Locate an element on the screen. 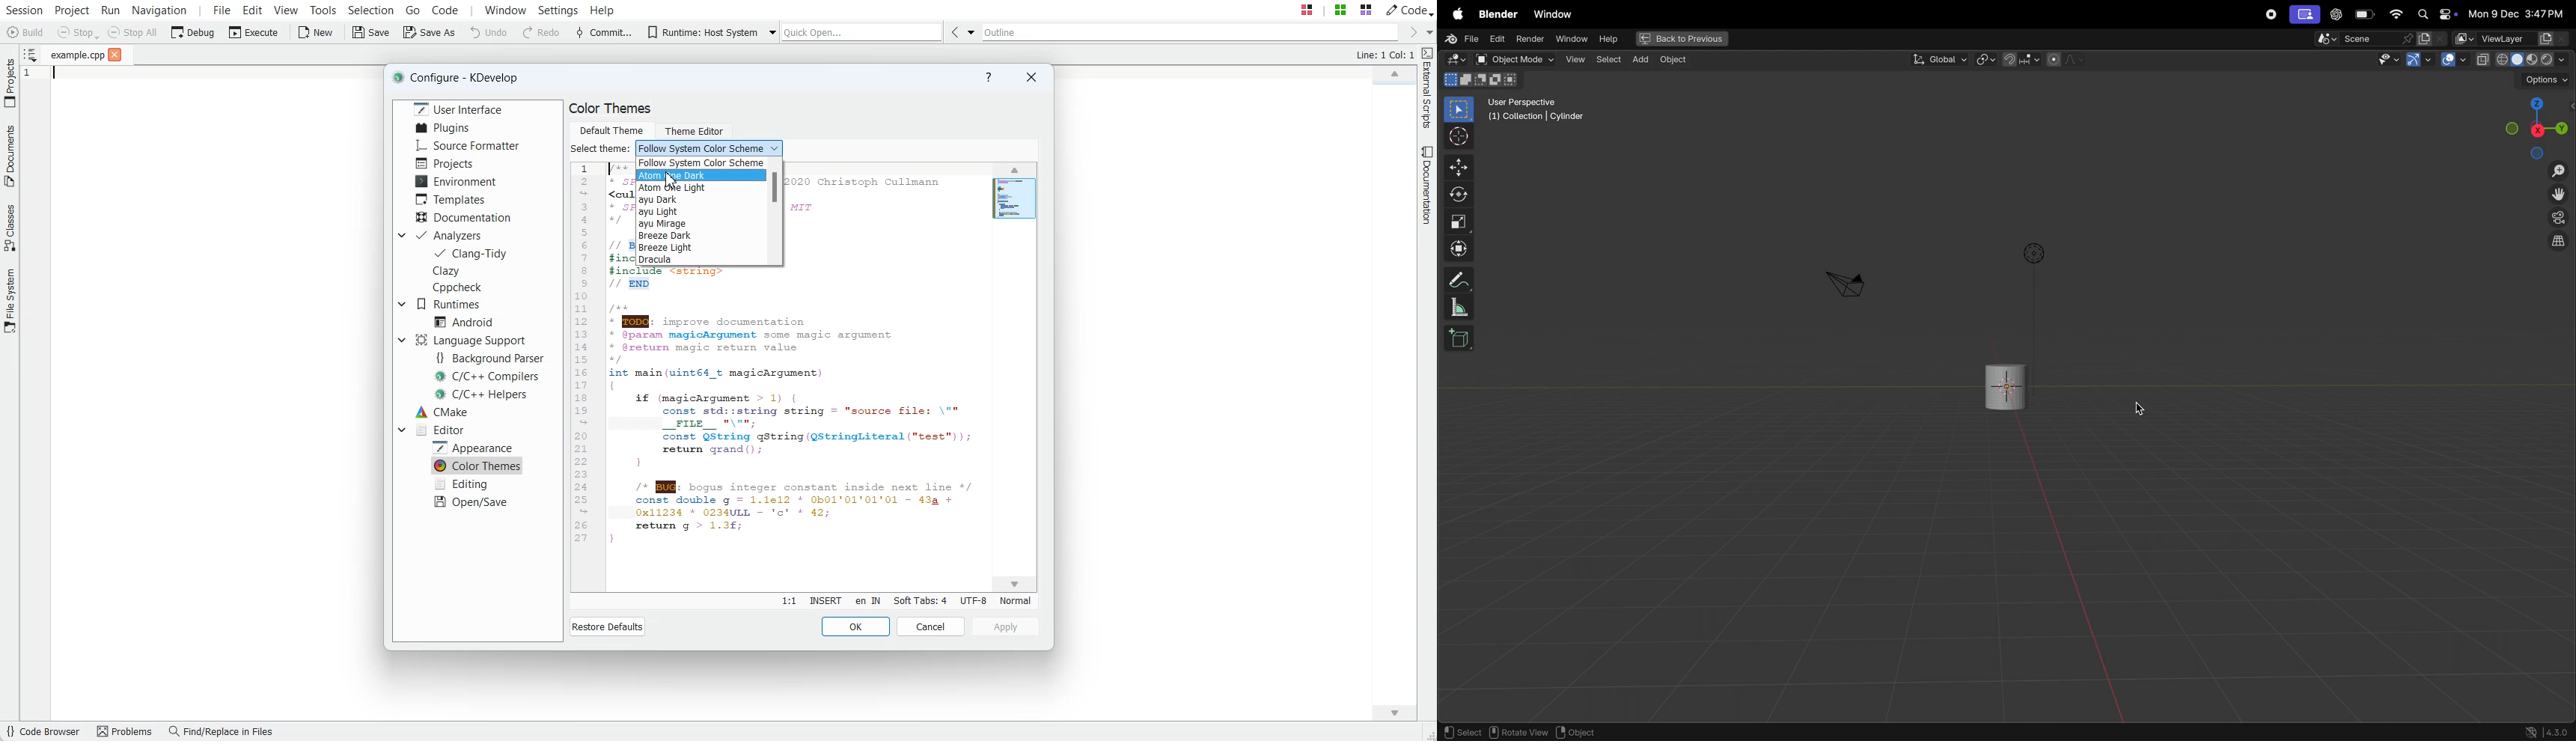 This screenshot has height=756, width=2576. Apply is located at coordinates (1005, 627).